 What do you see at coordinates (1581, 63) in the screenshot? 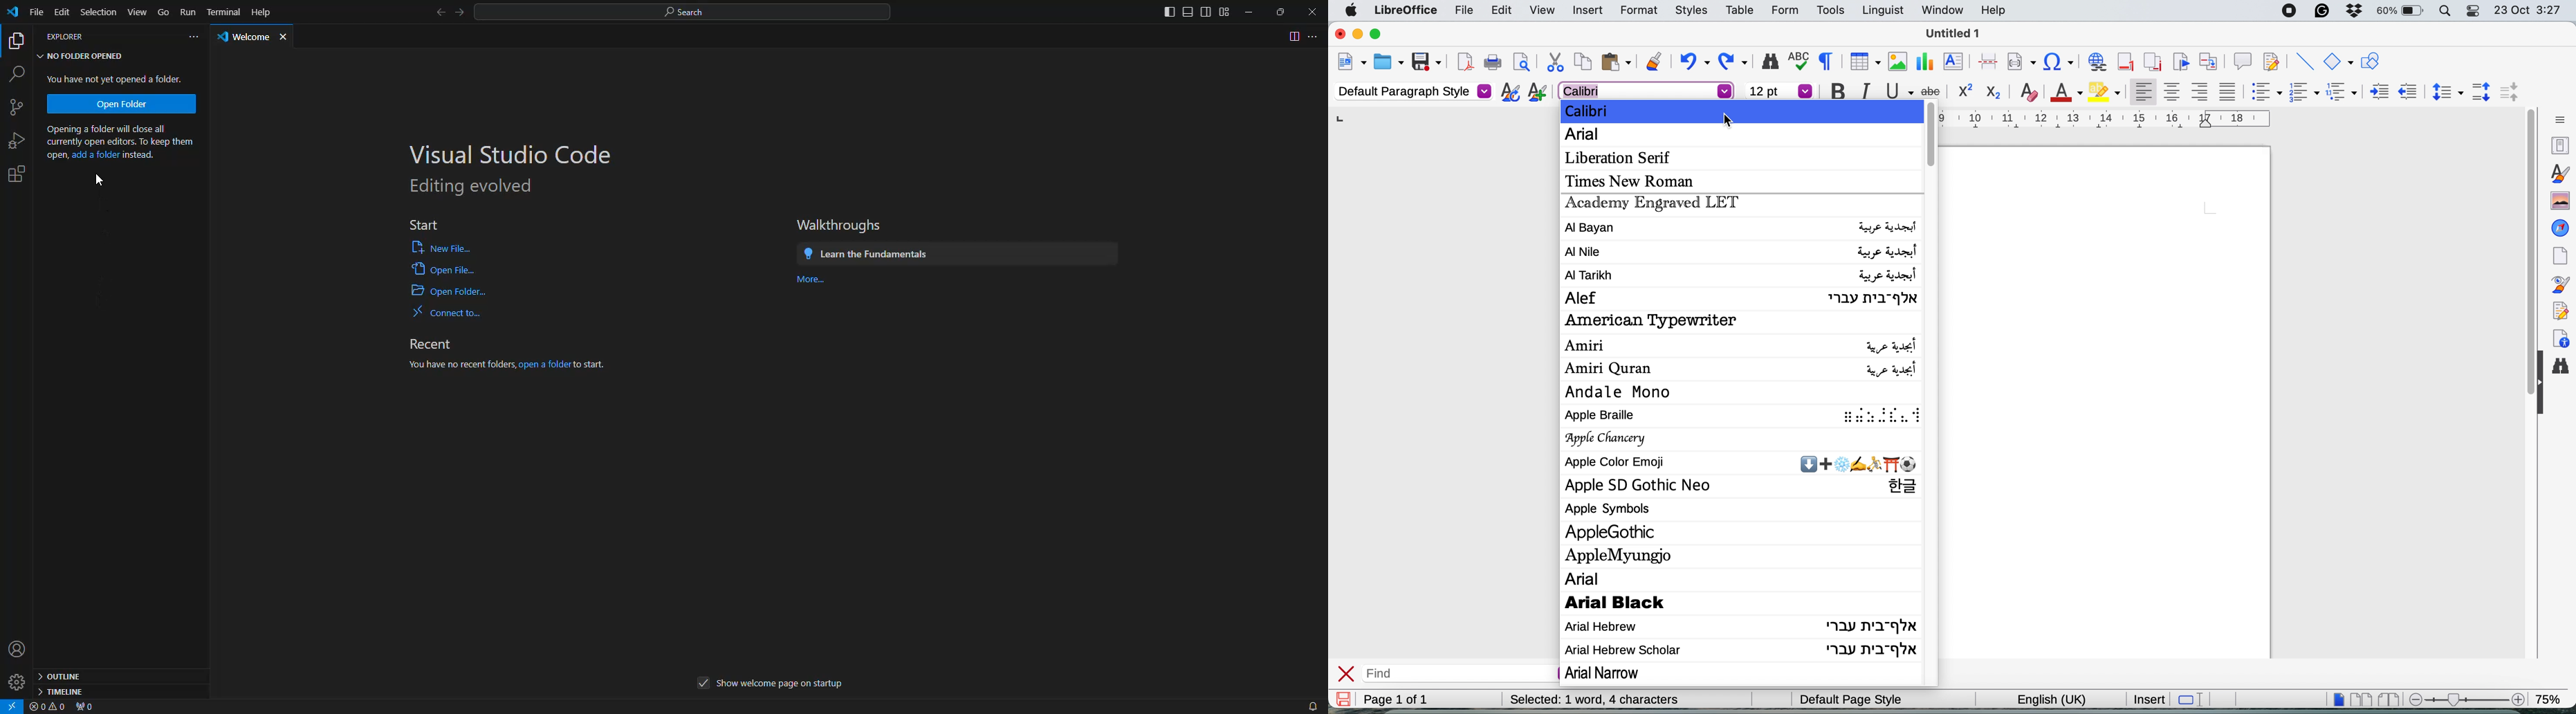
I see `copy` at bounding box center [1581, 63].